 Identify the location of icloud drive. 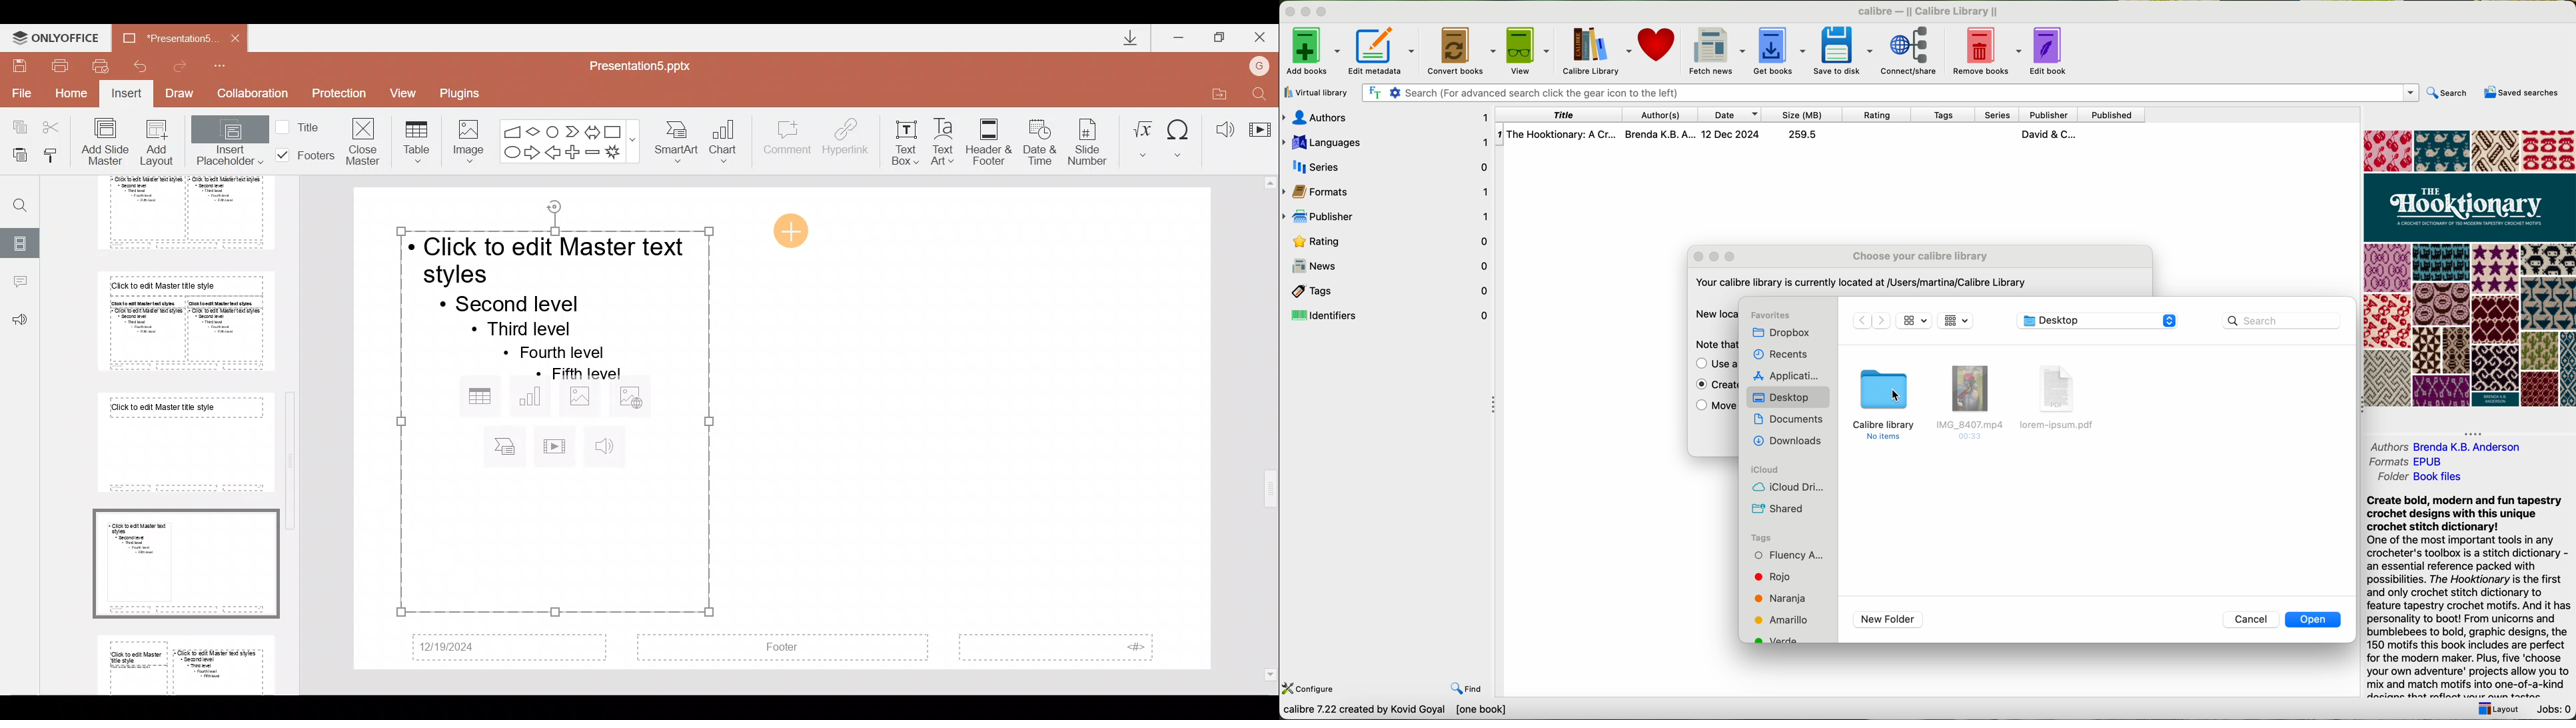
(1789, 489).